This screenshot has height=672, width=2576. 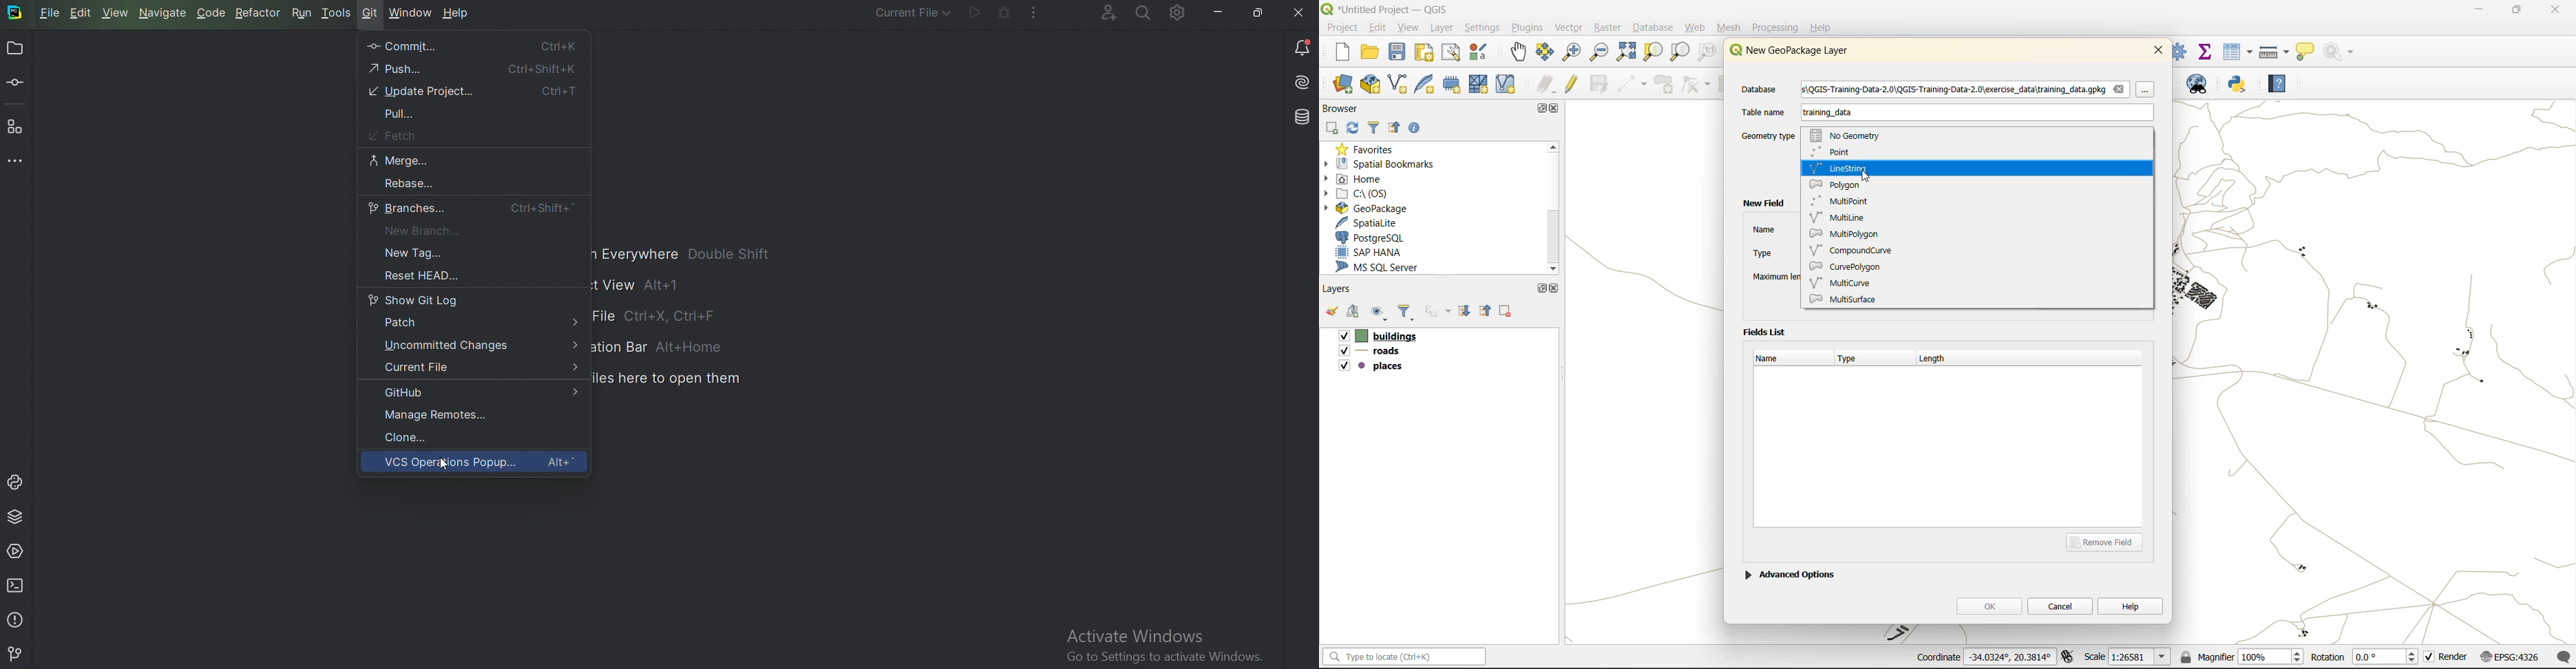 What do you see at coordinates (1555, 288) in the screenshot?
I see `close` at bounding box center [1555, 288].